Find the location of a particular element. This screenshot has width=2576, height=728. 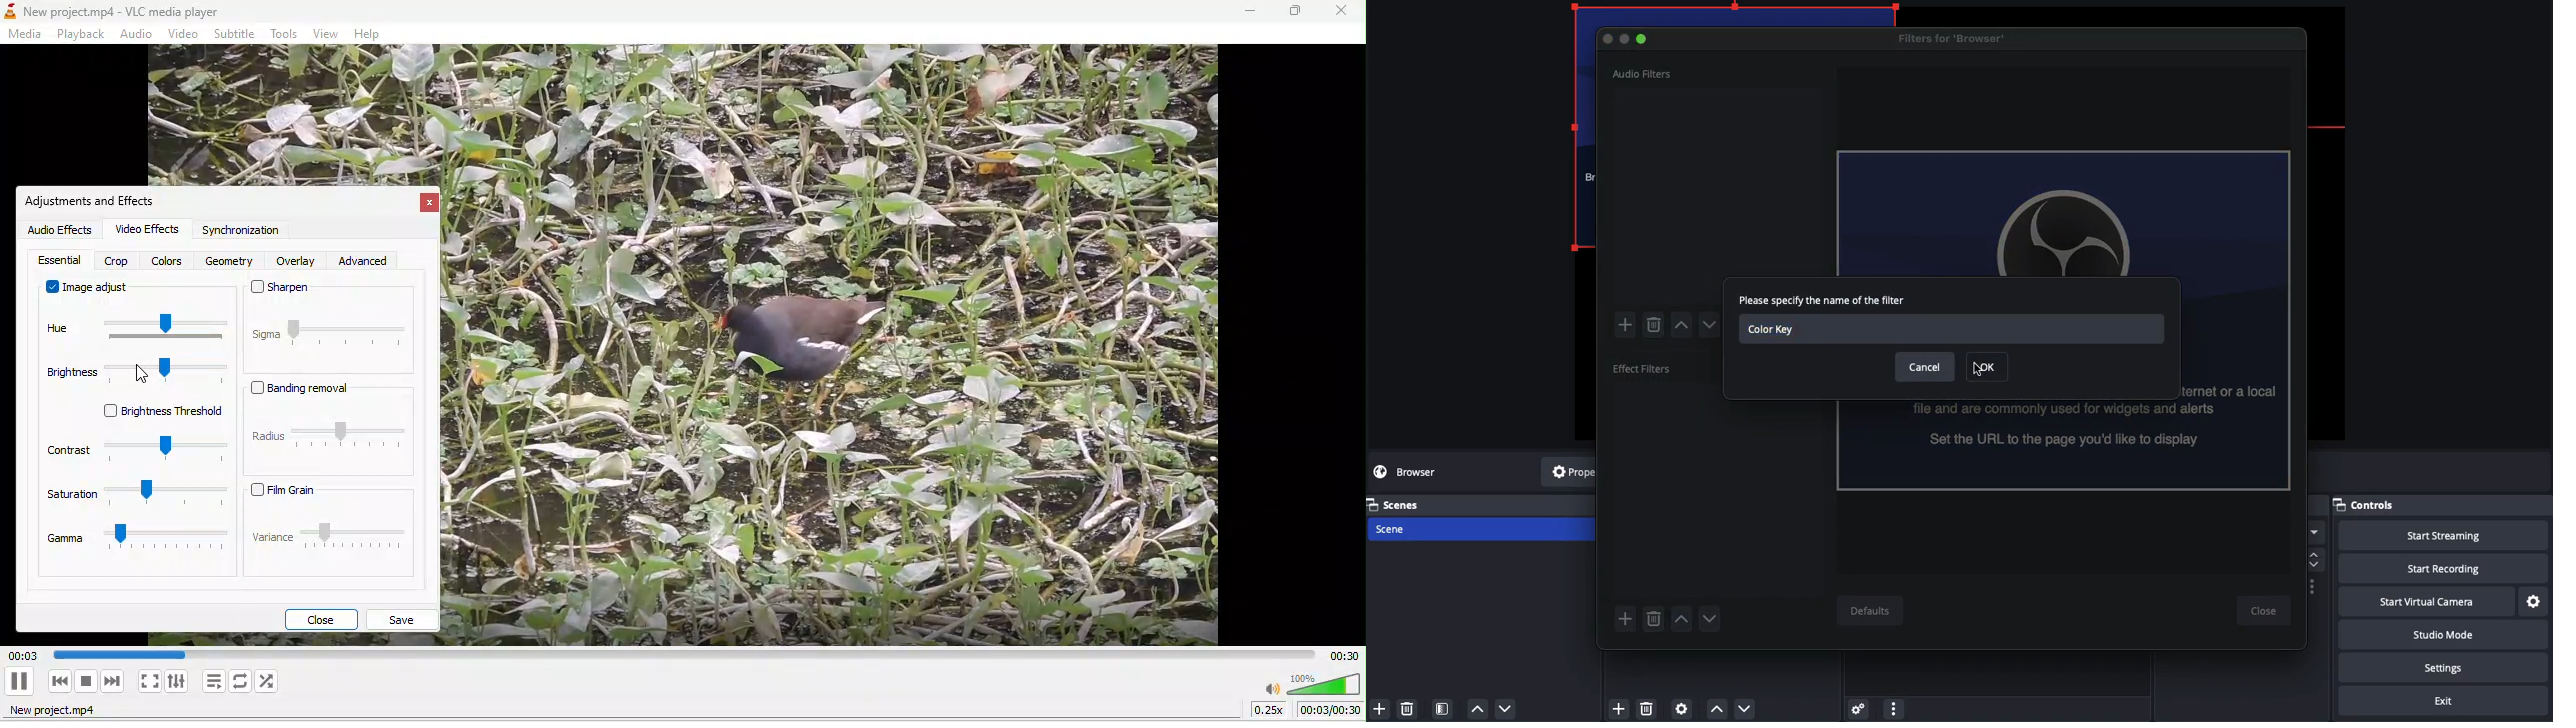

Studio is located at coordinates (2442, 634).